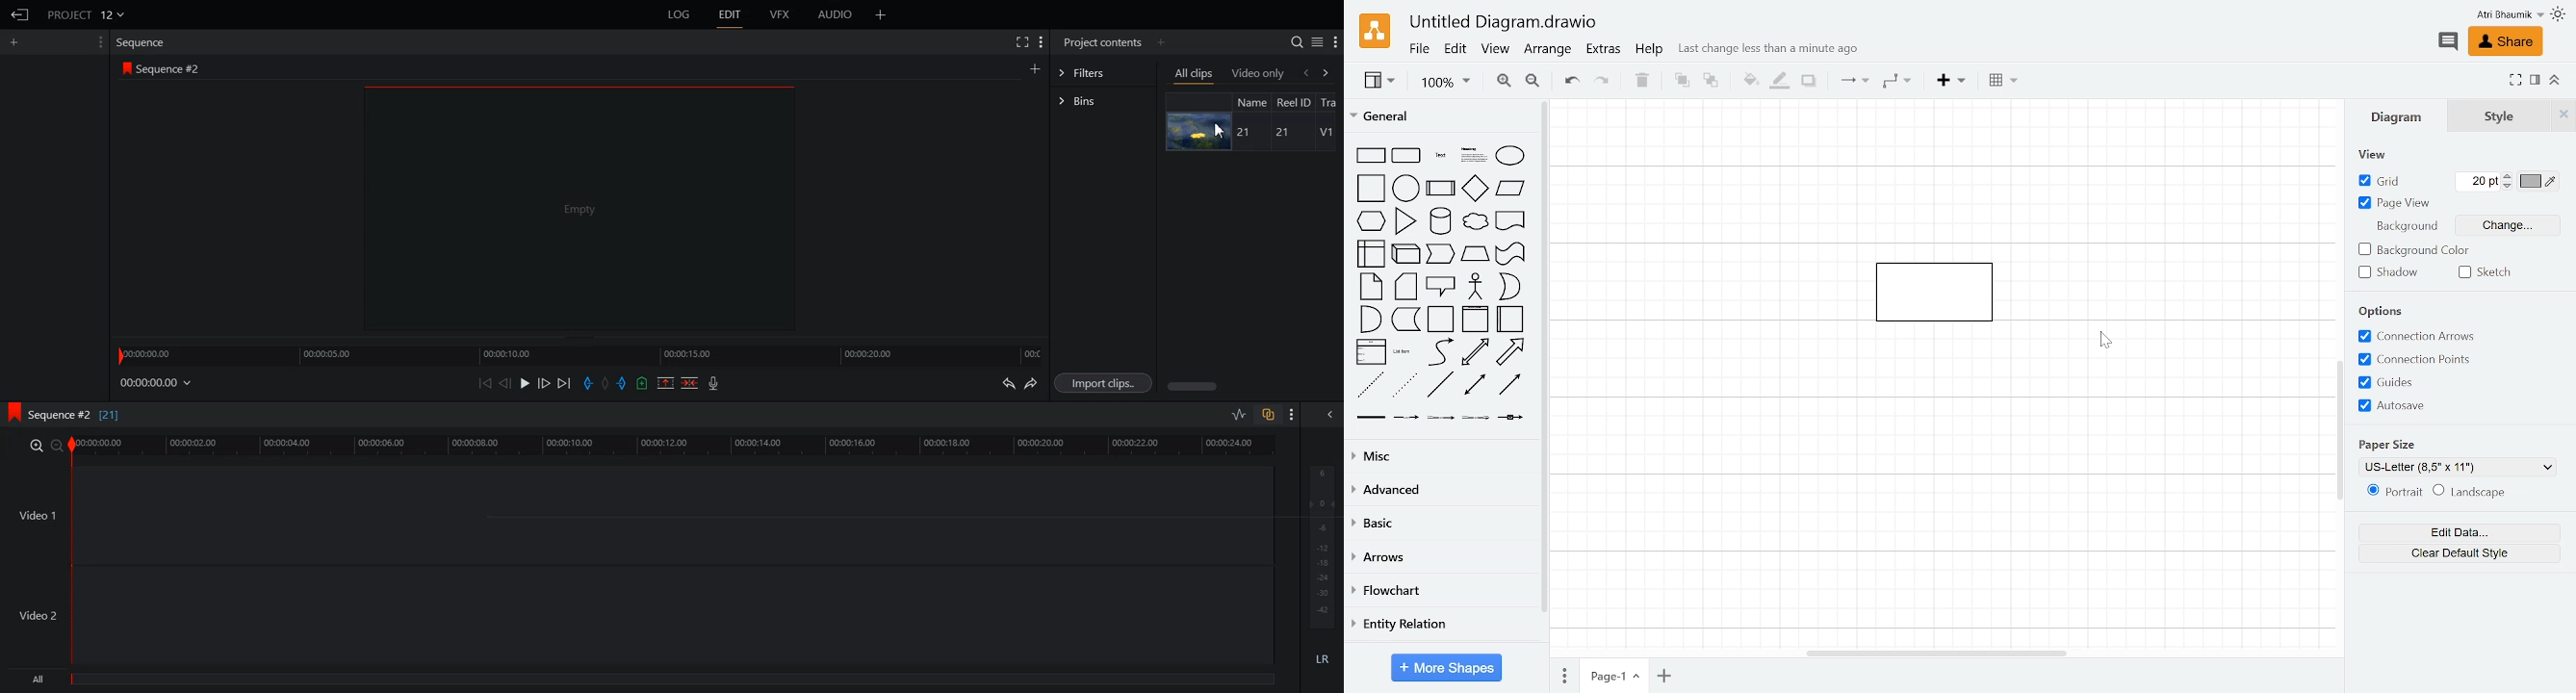 The image size is (2576, 700). I want to click on Current diagram, so click(1944, 285).